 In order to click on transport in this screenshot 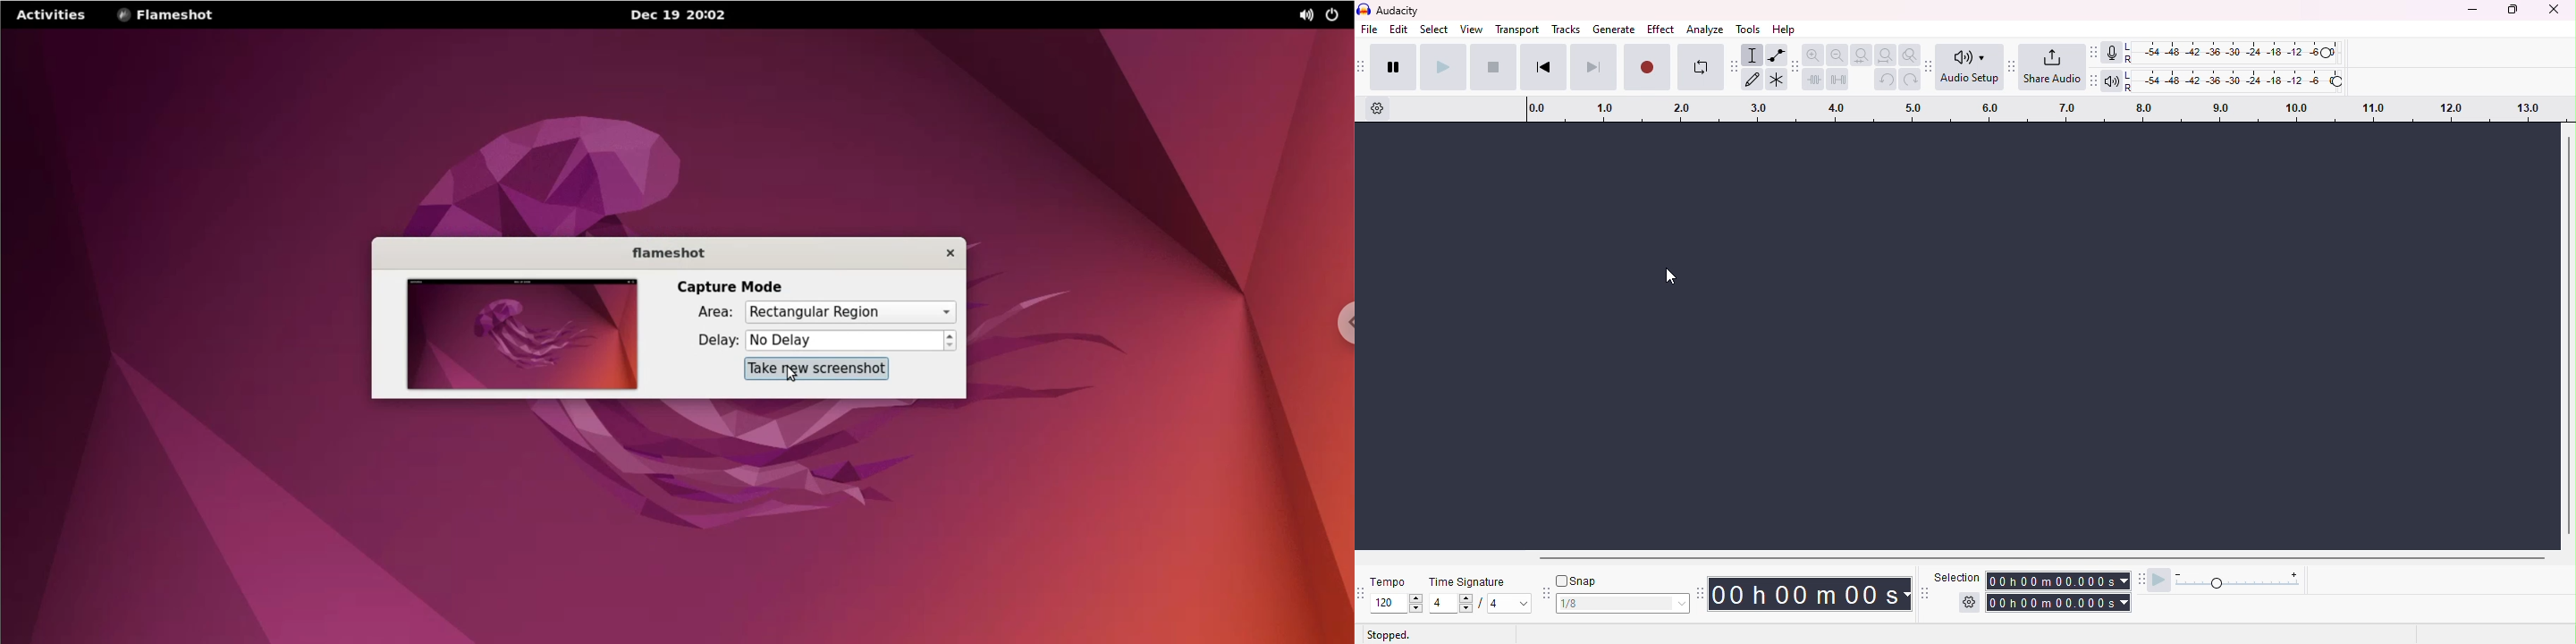, I will do `click(1517, 30)`.